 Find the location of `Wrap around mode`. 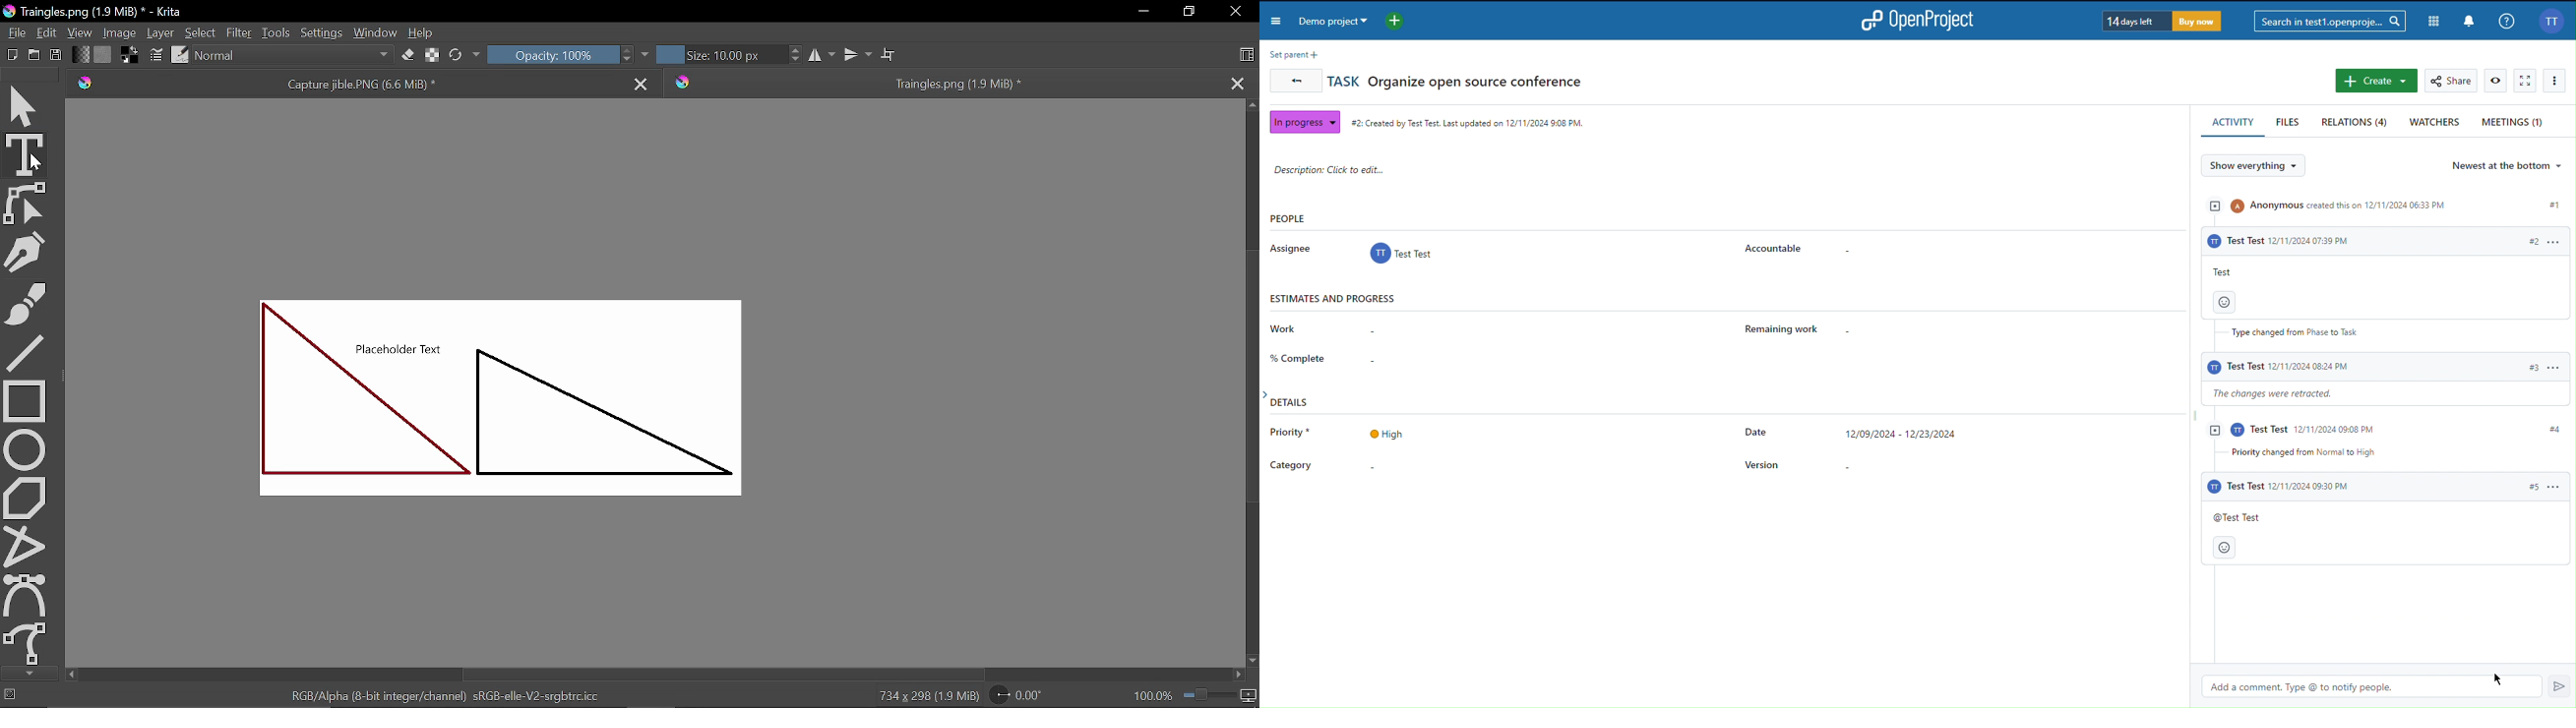

Wrap around mode is located at coordinates (888, 54).